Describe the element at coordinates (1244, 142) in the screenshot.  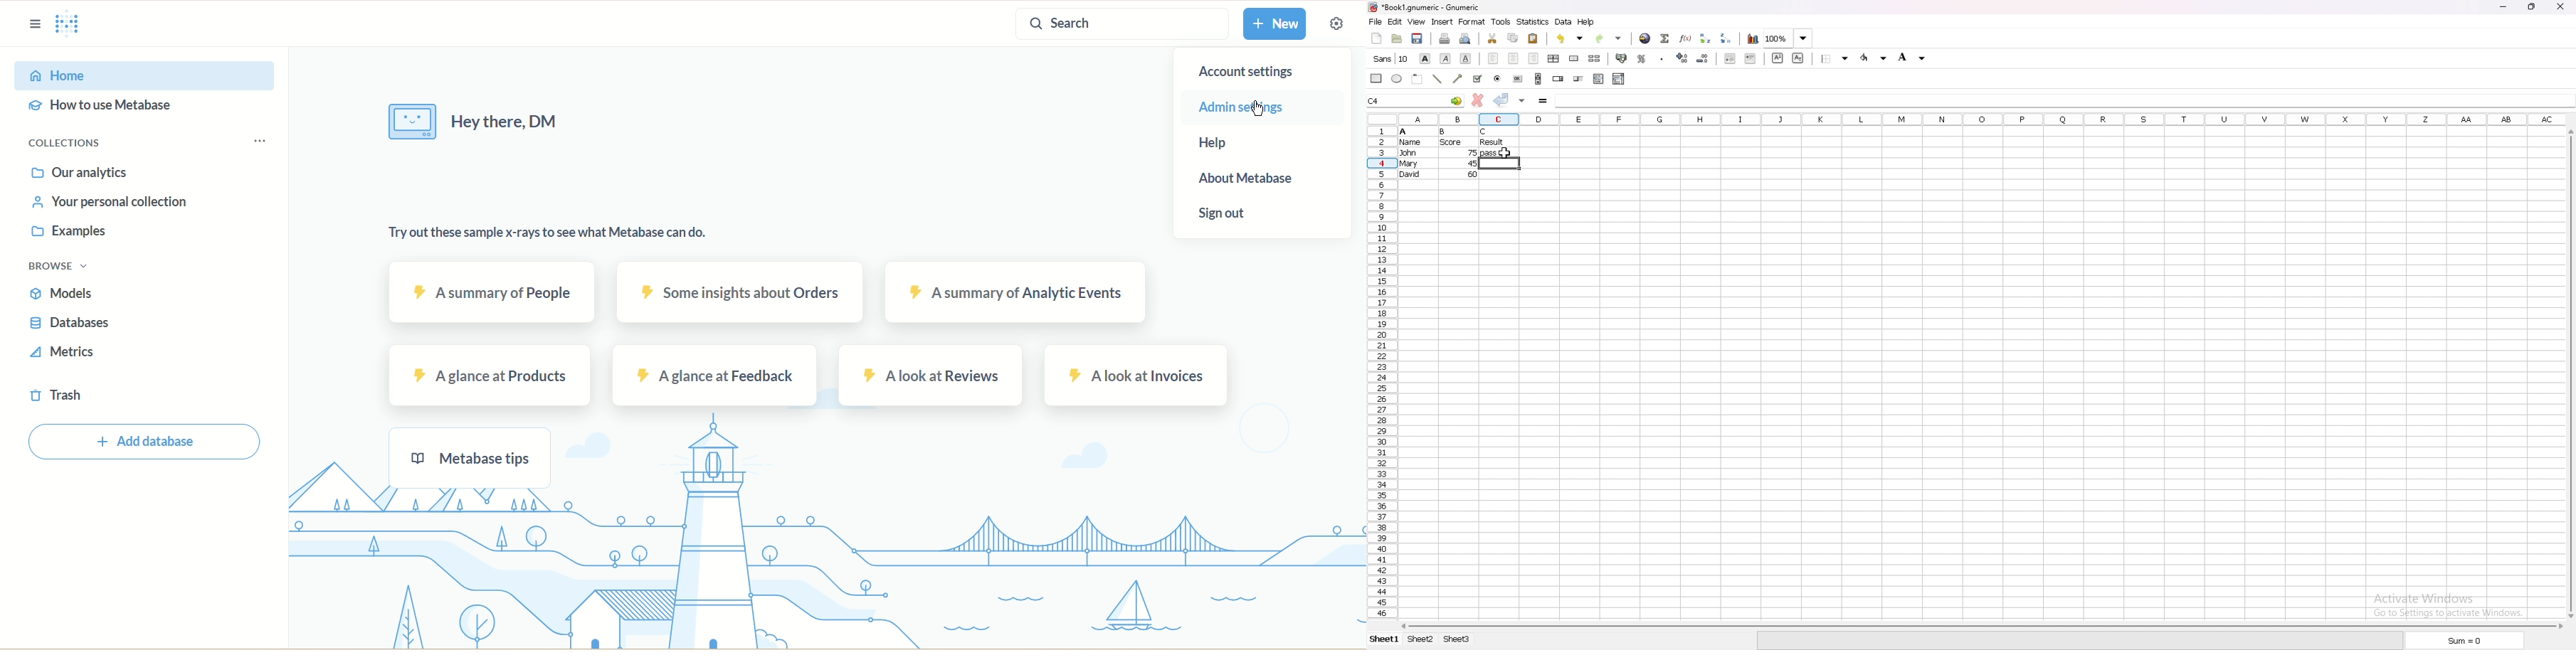
I see `Help` at that location.